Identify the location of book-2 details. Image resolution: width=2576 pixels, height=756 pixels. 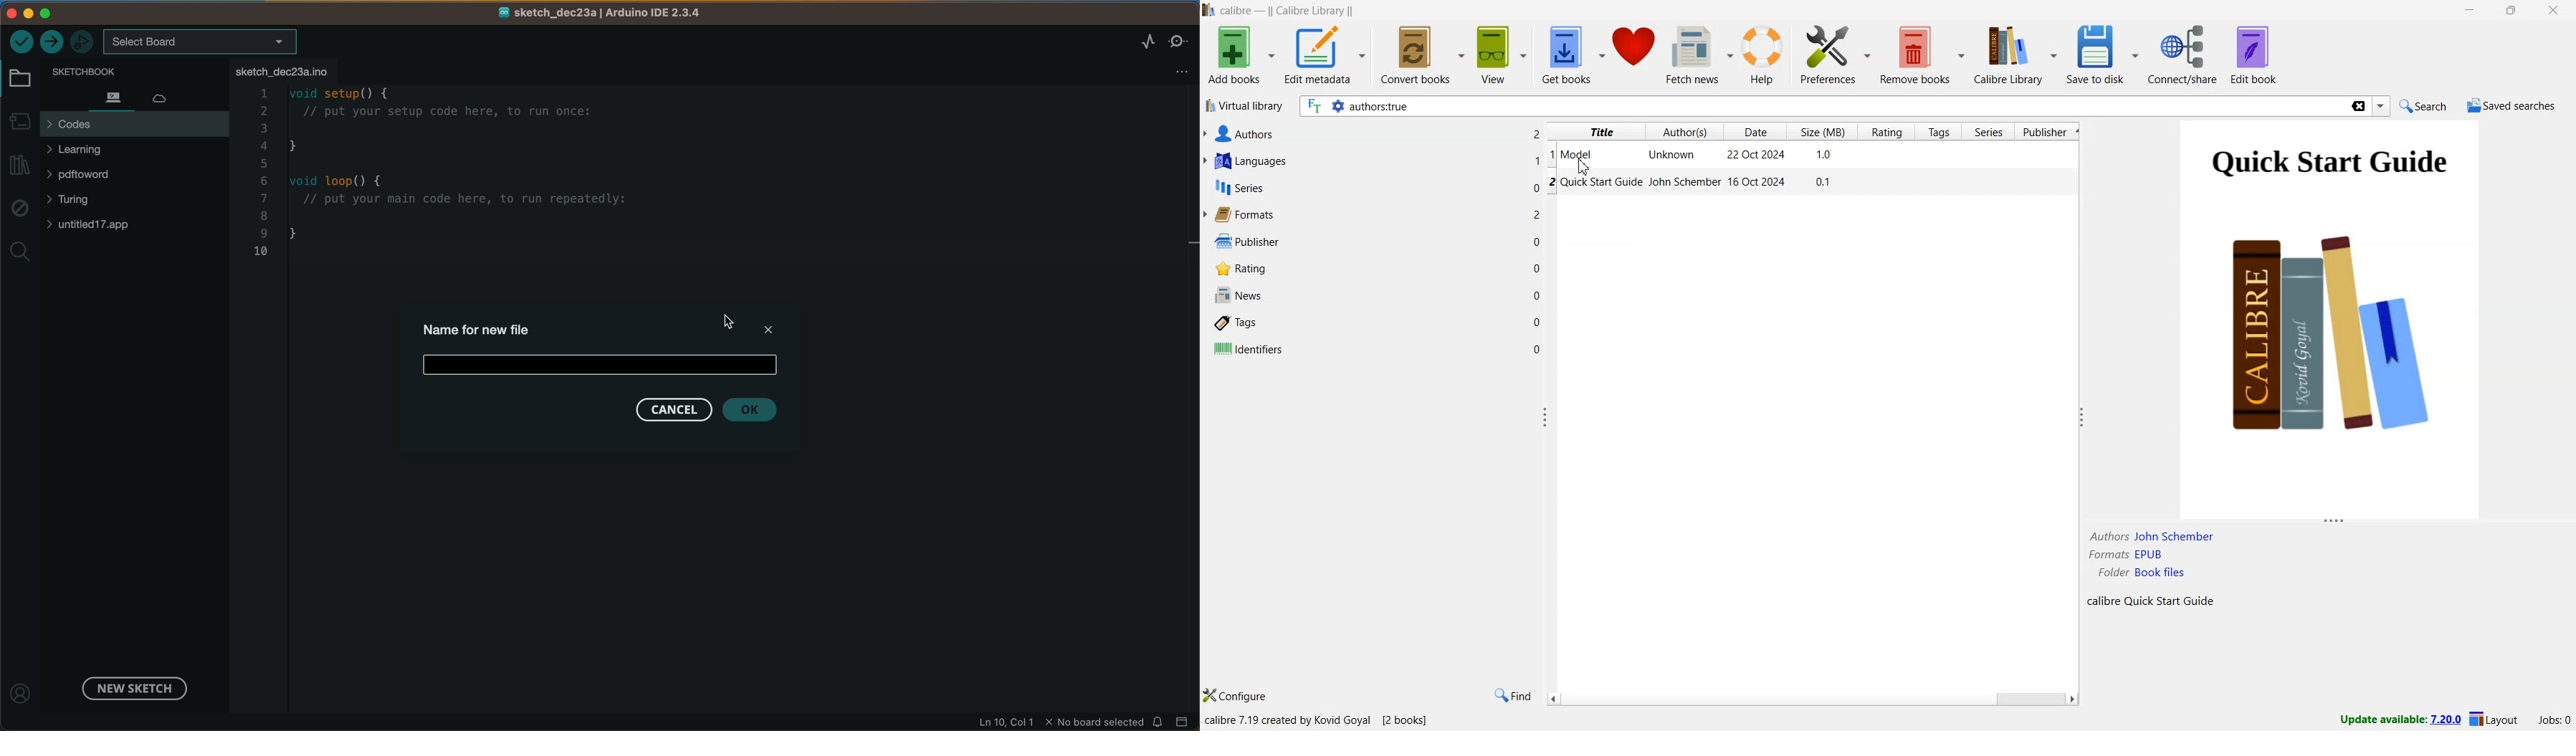
(1693, 184).